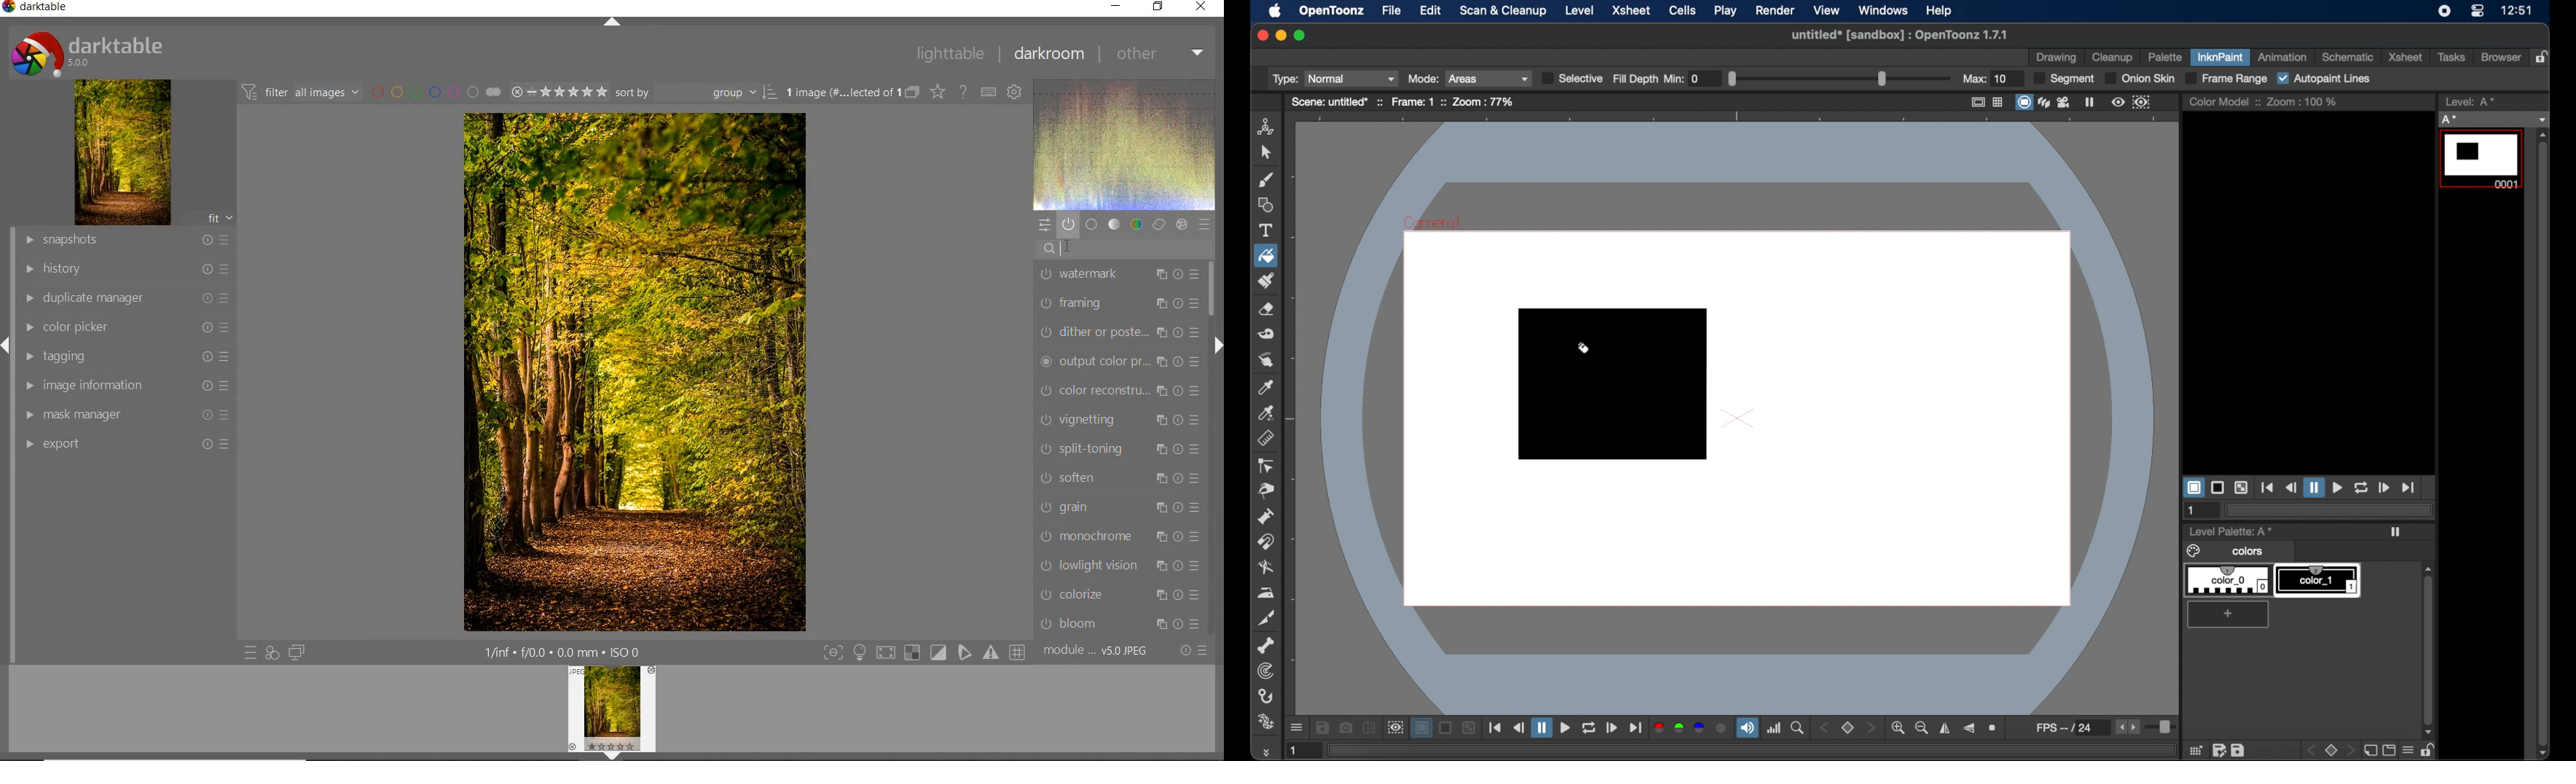 The image size is (2576, 784). I want to click on checkered background, so click(2241, 488).